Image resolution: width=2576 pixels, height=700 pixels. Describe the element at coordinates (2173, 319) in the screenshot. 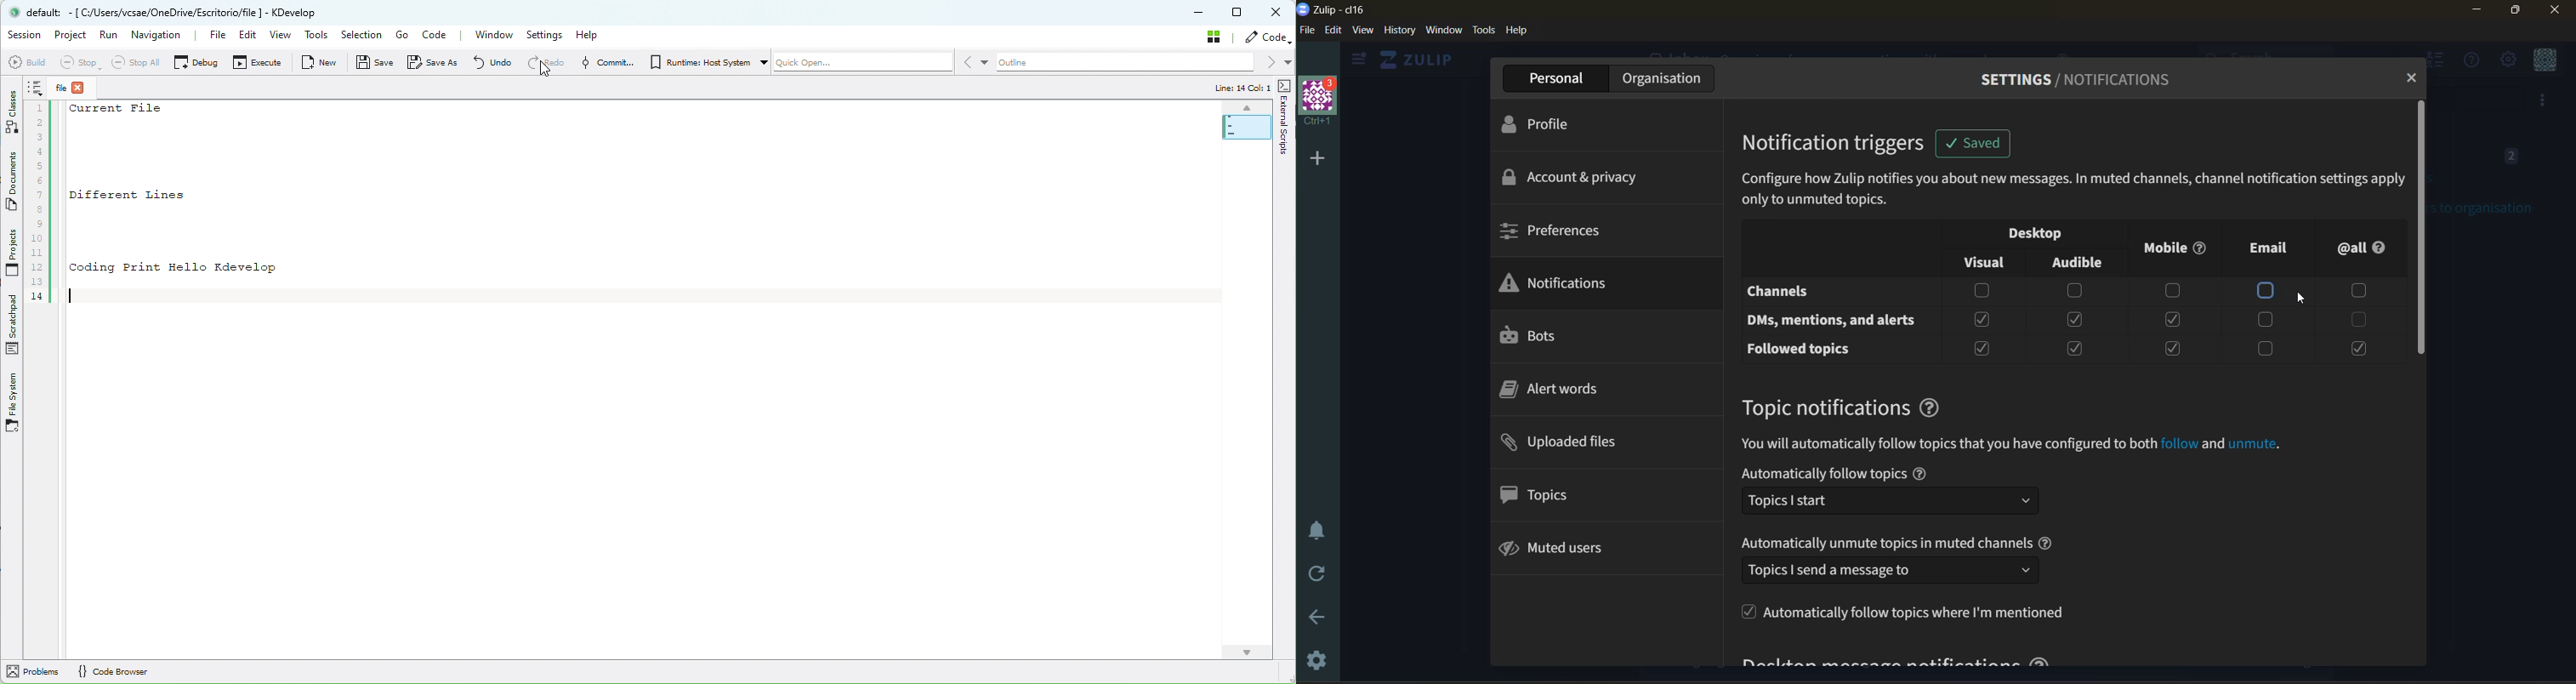

I see `checkbox` at that location.